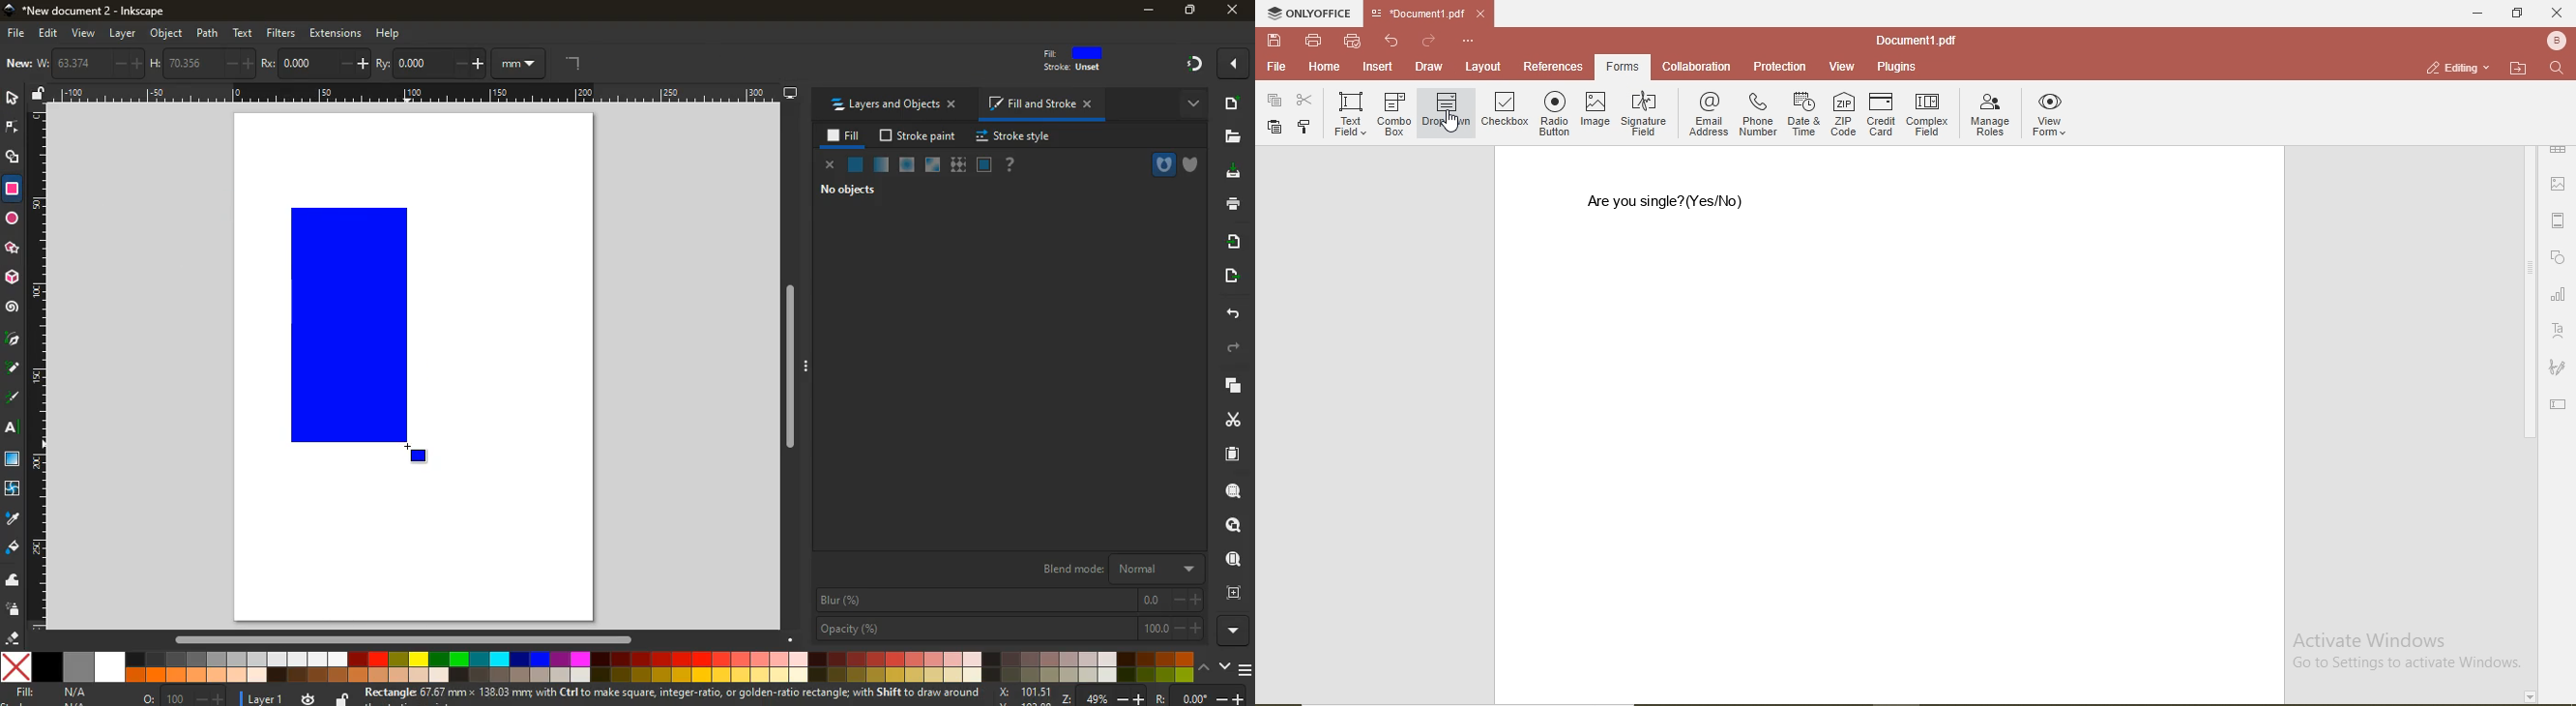 Image resolution: width=2576 pixels, height=728 pixels. I want to click on rectangle tool, so click(14, 191).